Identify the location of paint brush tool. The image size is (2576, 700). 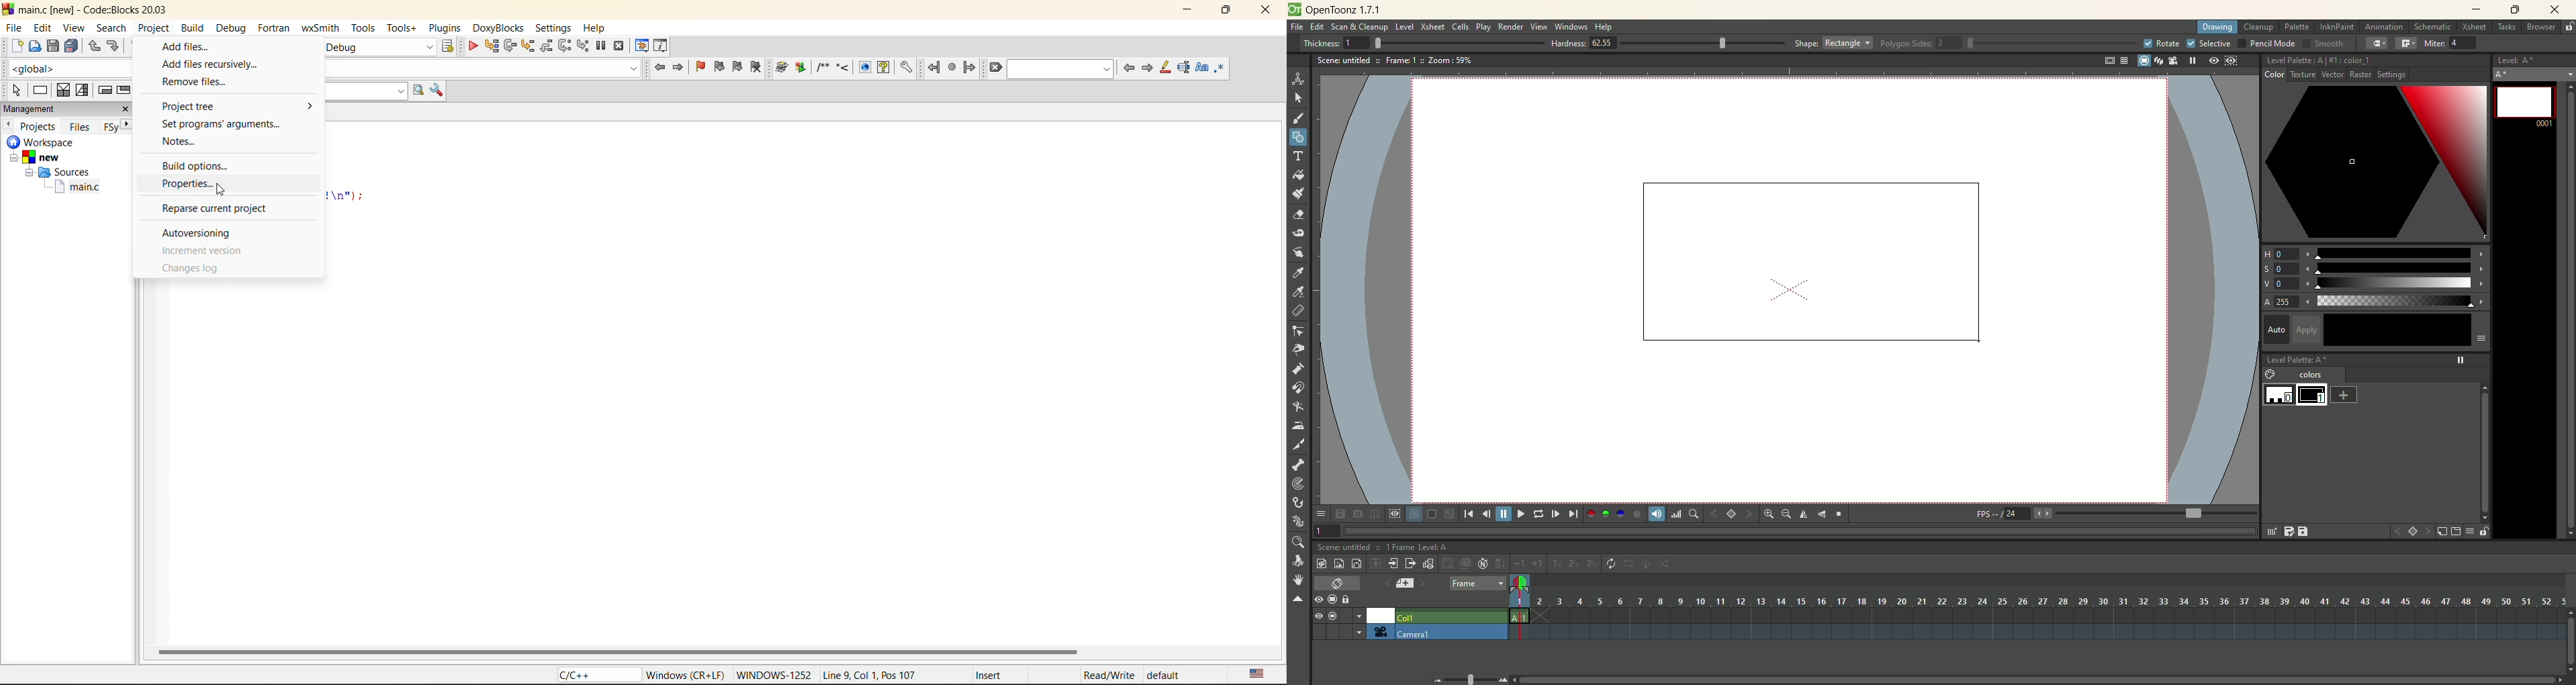
(1298, 192).